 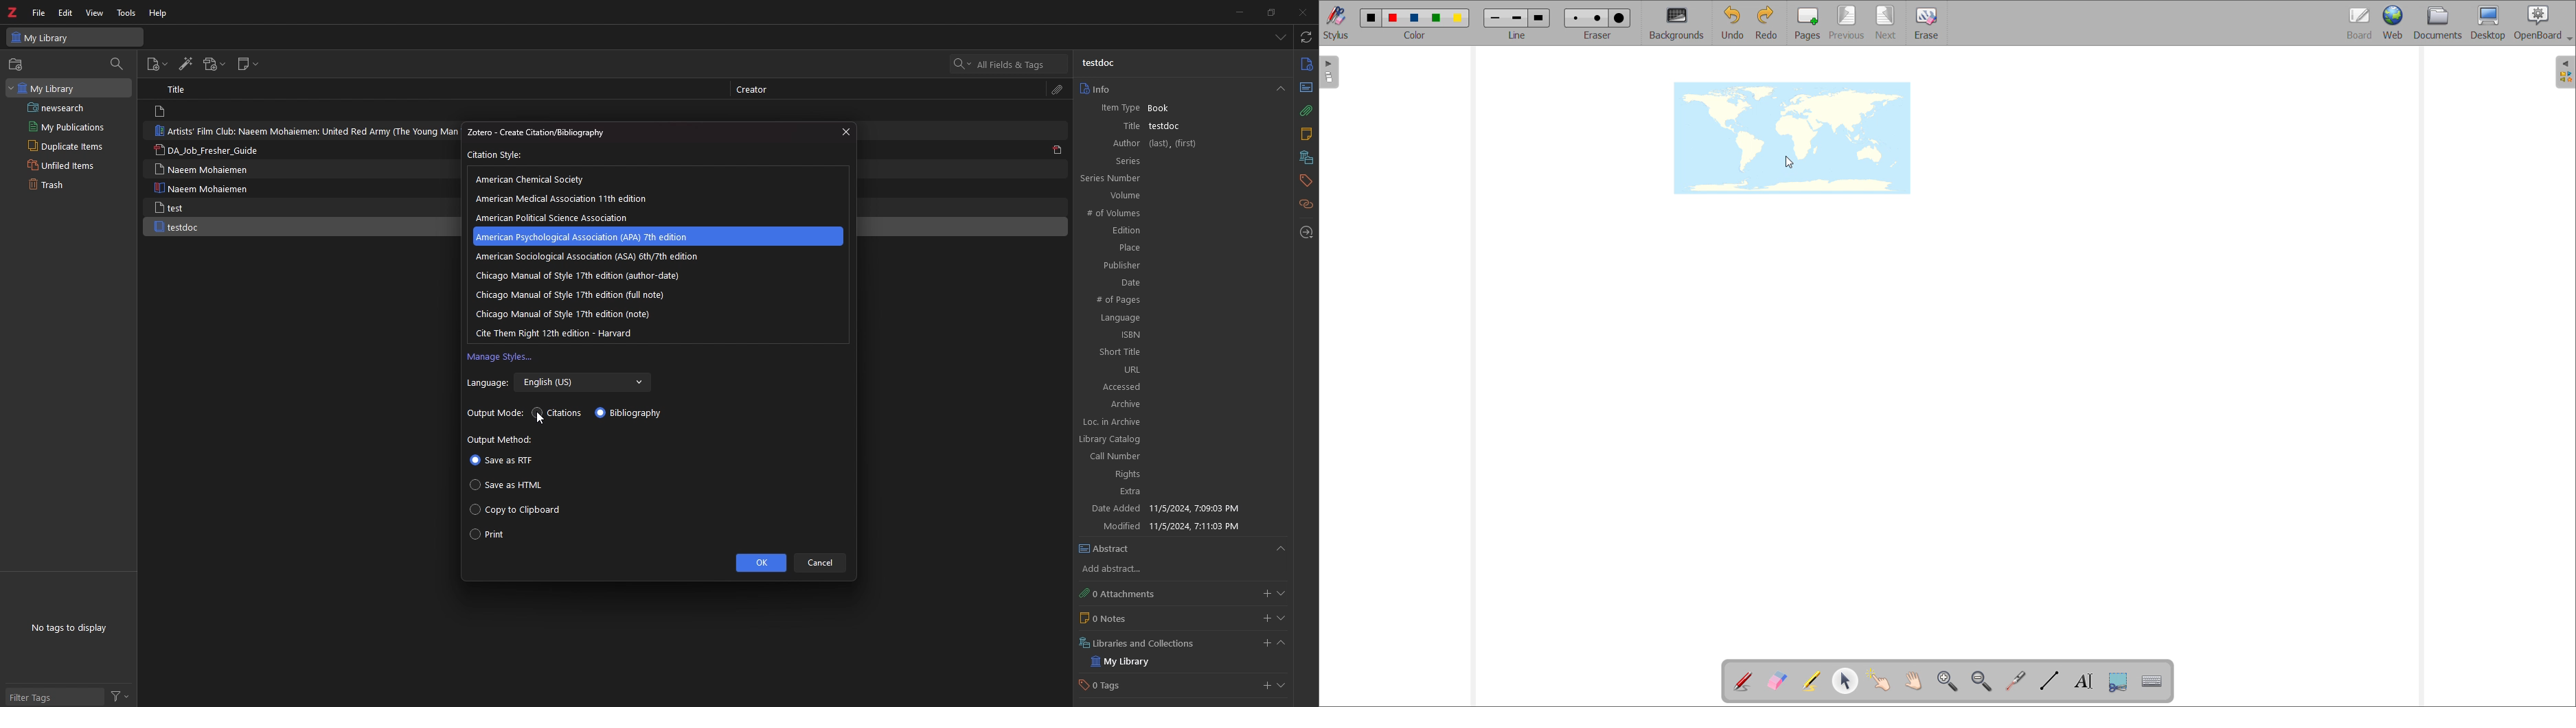 I want to click on collapse, so click(x=1281, y=645).